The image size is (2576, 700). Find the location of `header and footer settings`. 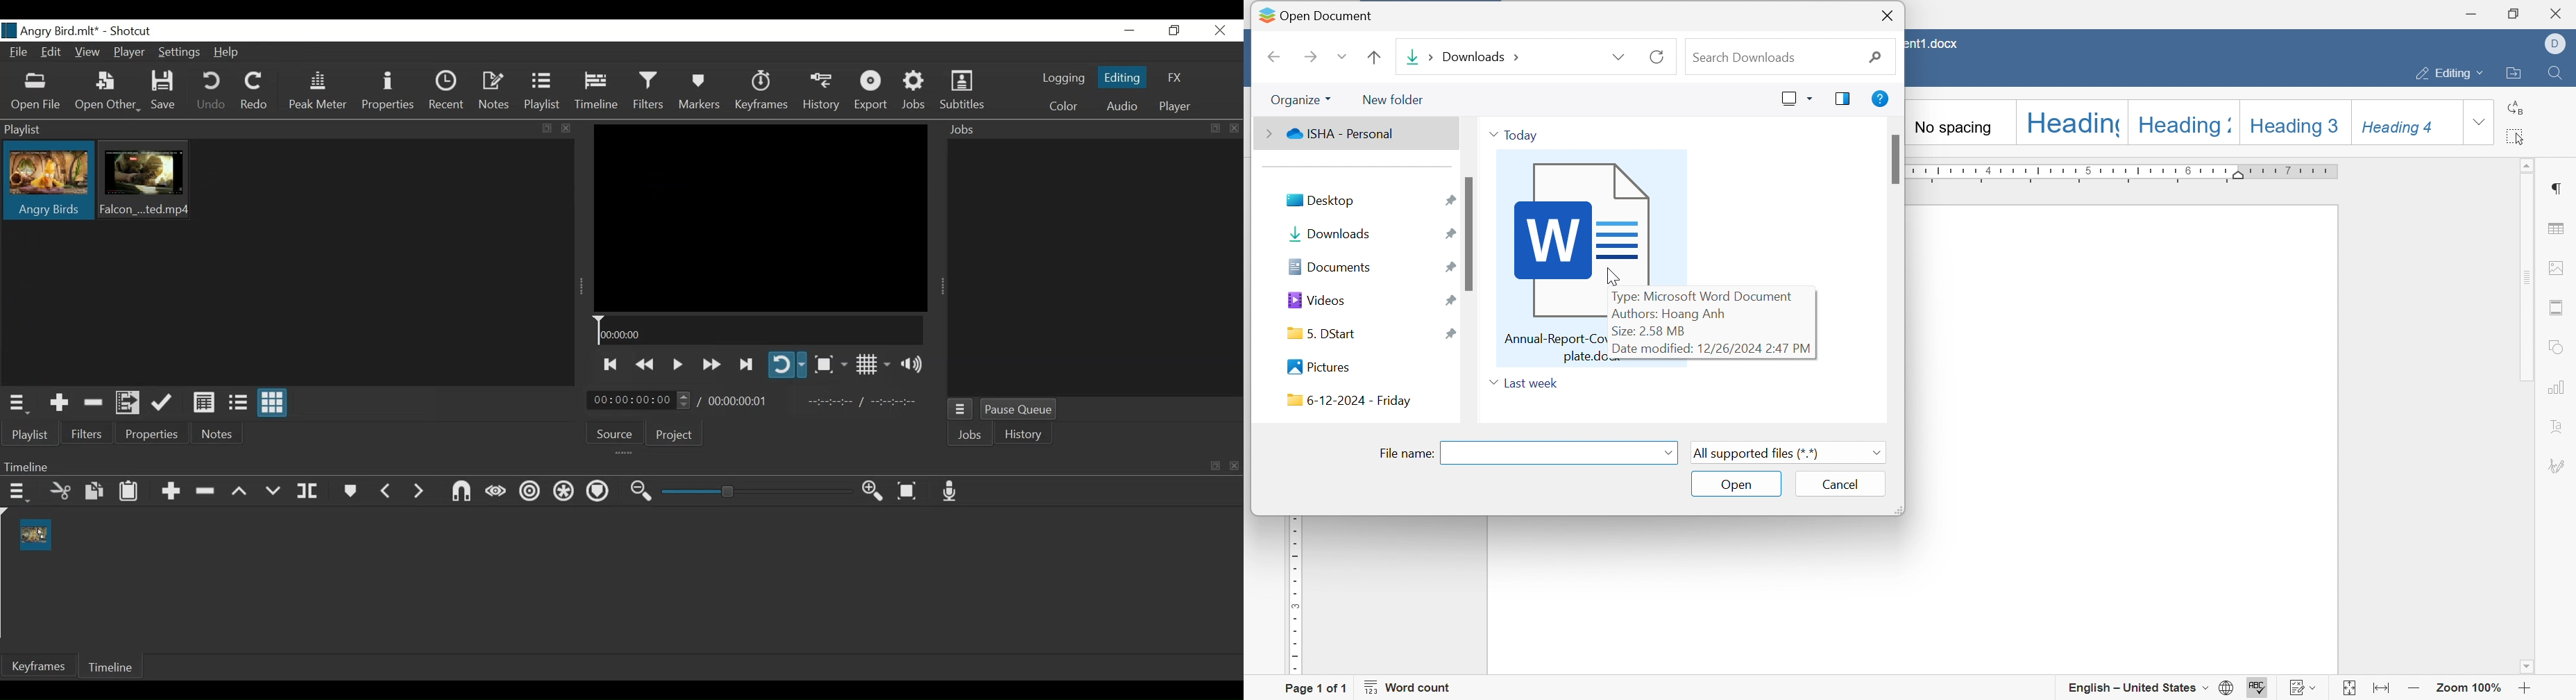

header and footer settings is located at coordinates (2555, 306).